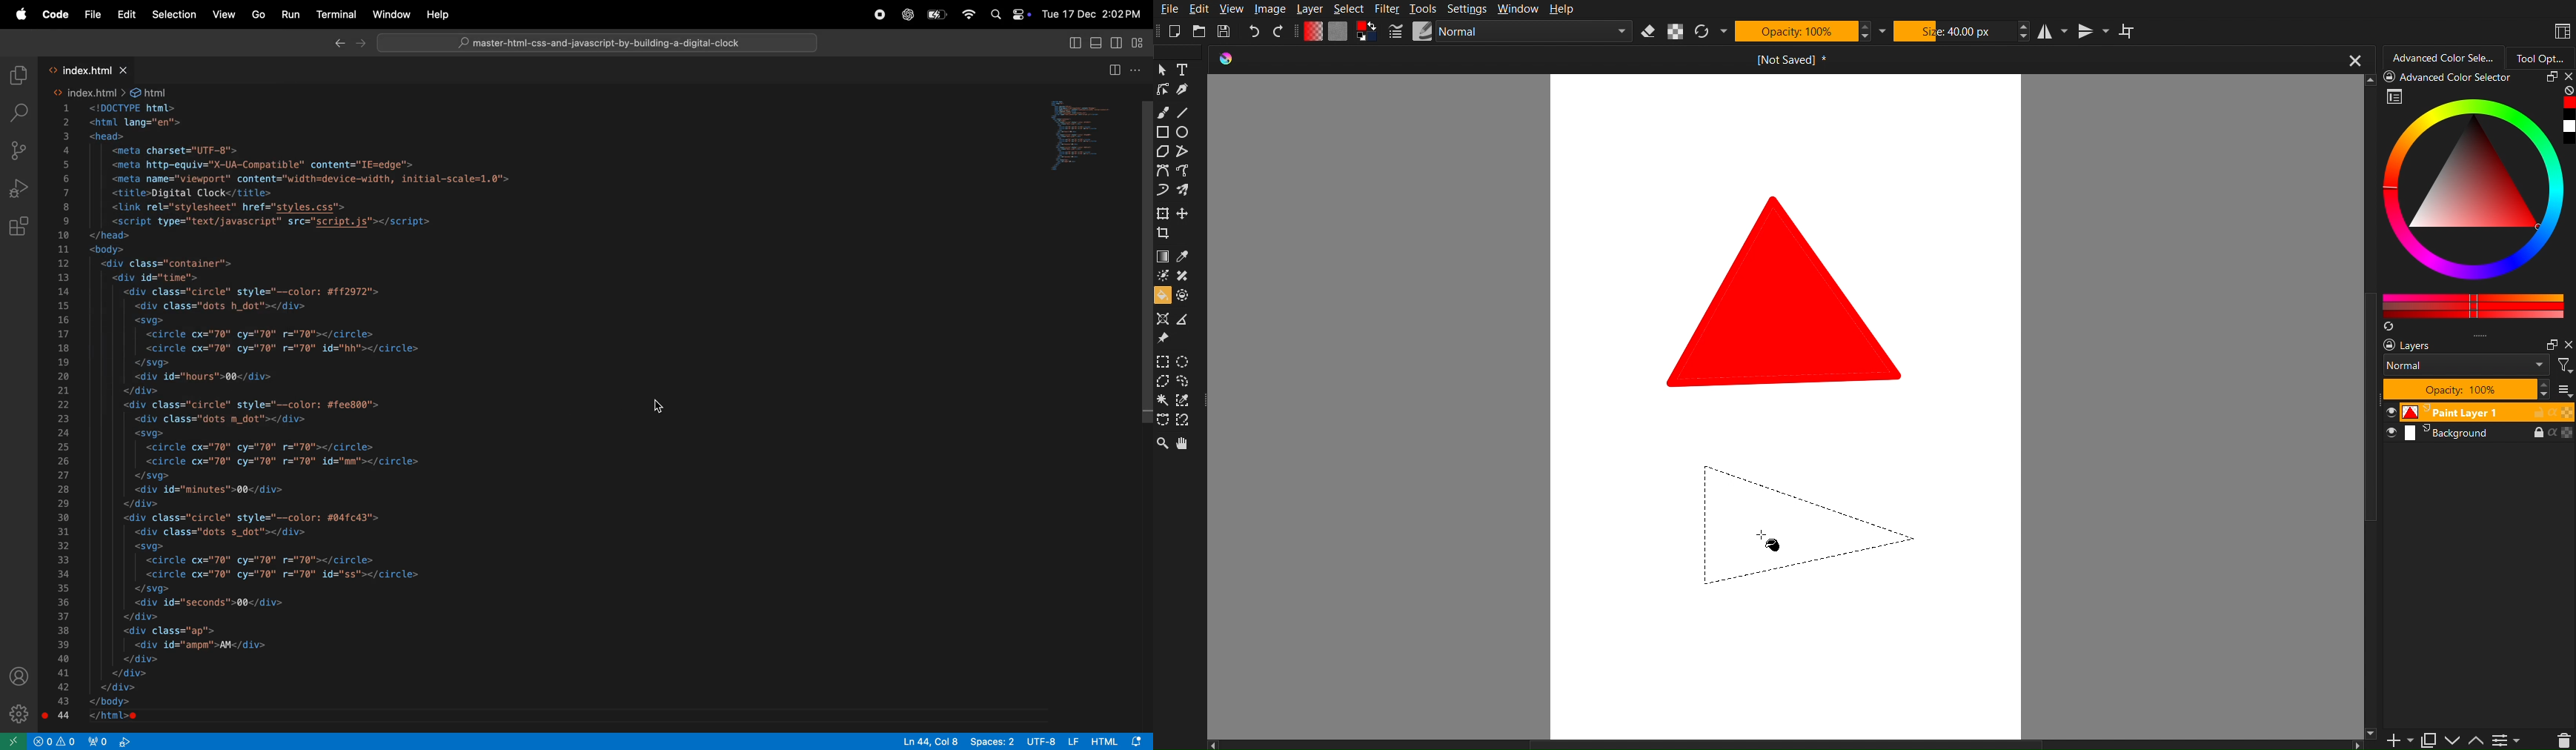  Describe the element at coordinates (1184, 215) in the screenshot. I see `Create` at that location.